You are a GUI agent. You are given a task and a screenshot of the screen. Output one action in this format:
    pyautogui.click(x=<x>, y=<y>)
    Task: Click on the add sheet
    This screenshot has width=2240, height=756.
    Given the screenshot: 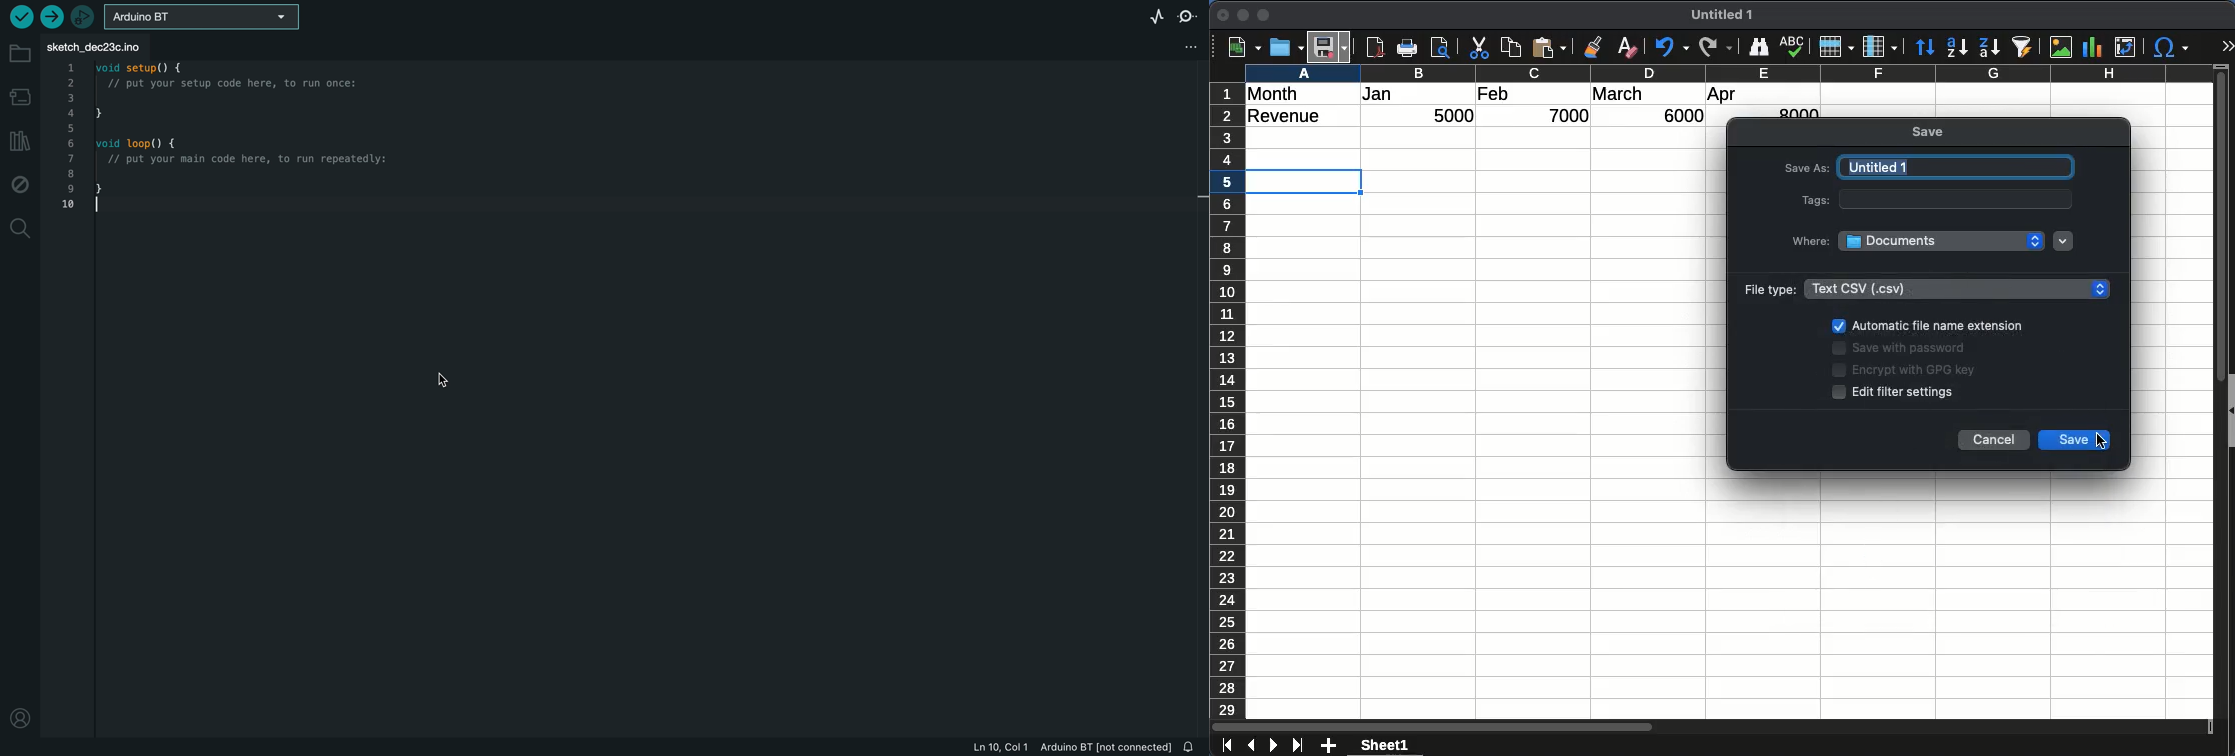 What is the action you would take?
    pyautogui.click(x=1330, y=746)
    